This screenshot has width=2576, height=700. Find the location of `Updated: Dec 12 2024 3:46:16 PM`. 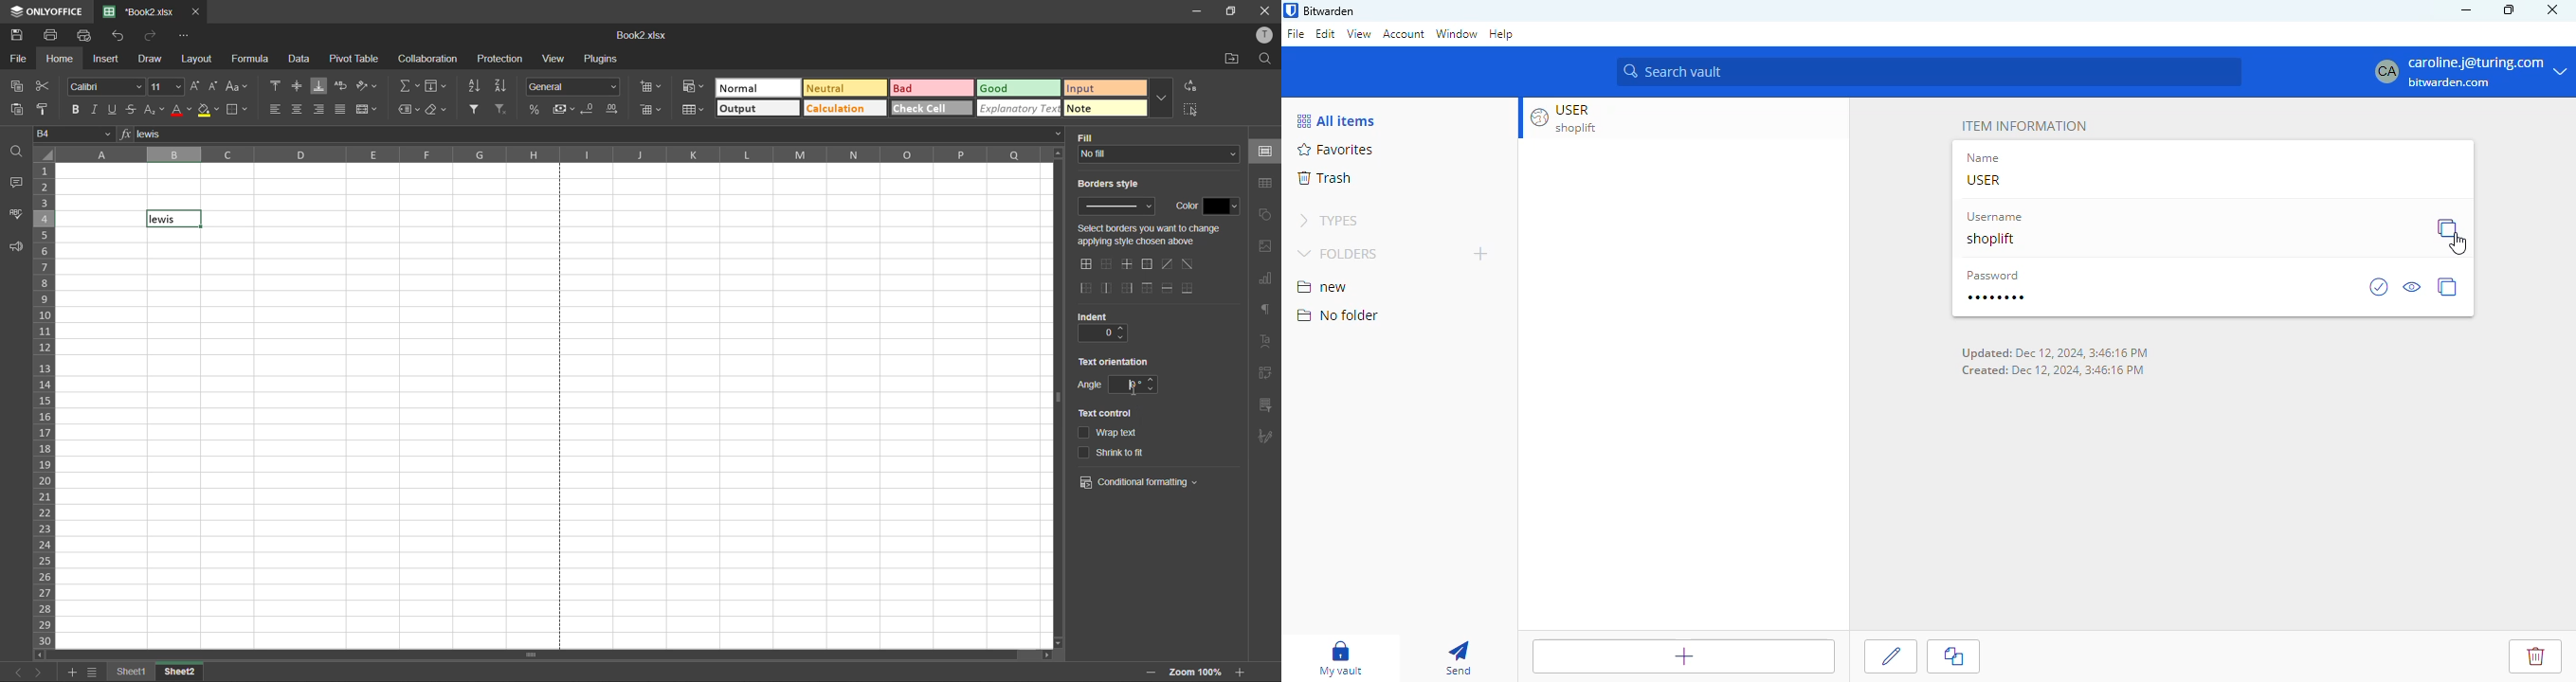

Updated: Dec 12 2024 3:46:16 PM is located at coordinates (2056, 353).